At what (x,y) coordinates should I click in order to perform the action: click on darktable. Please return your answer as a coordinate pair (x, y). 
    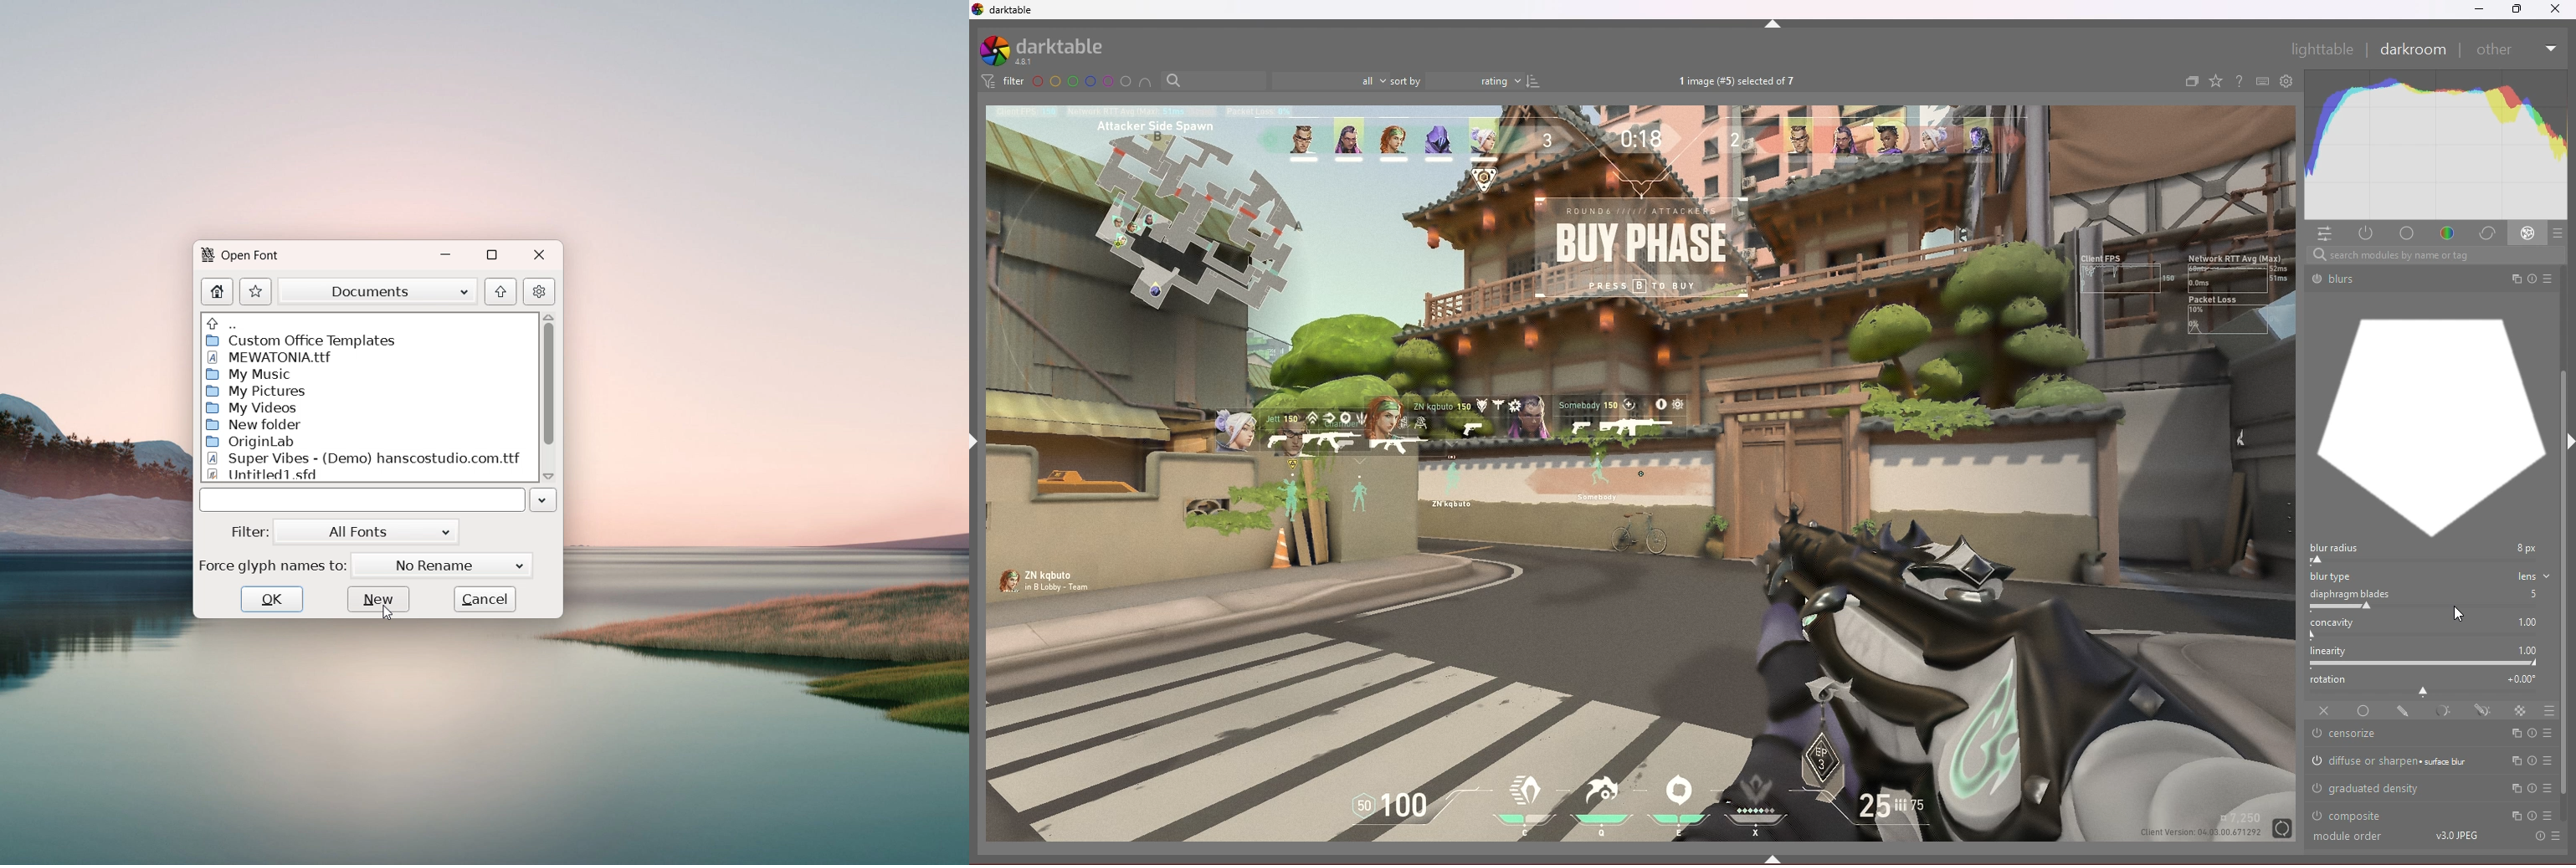
    Looking at the image, I should click on (1052, 50).